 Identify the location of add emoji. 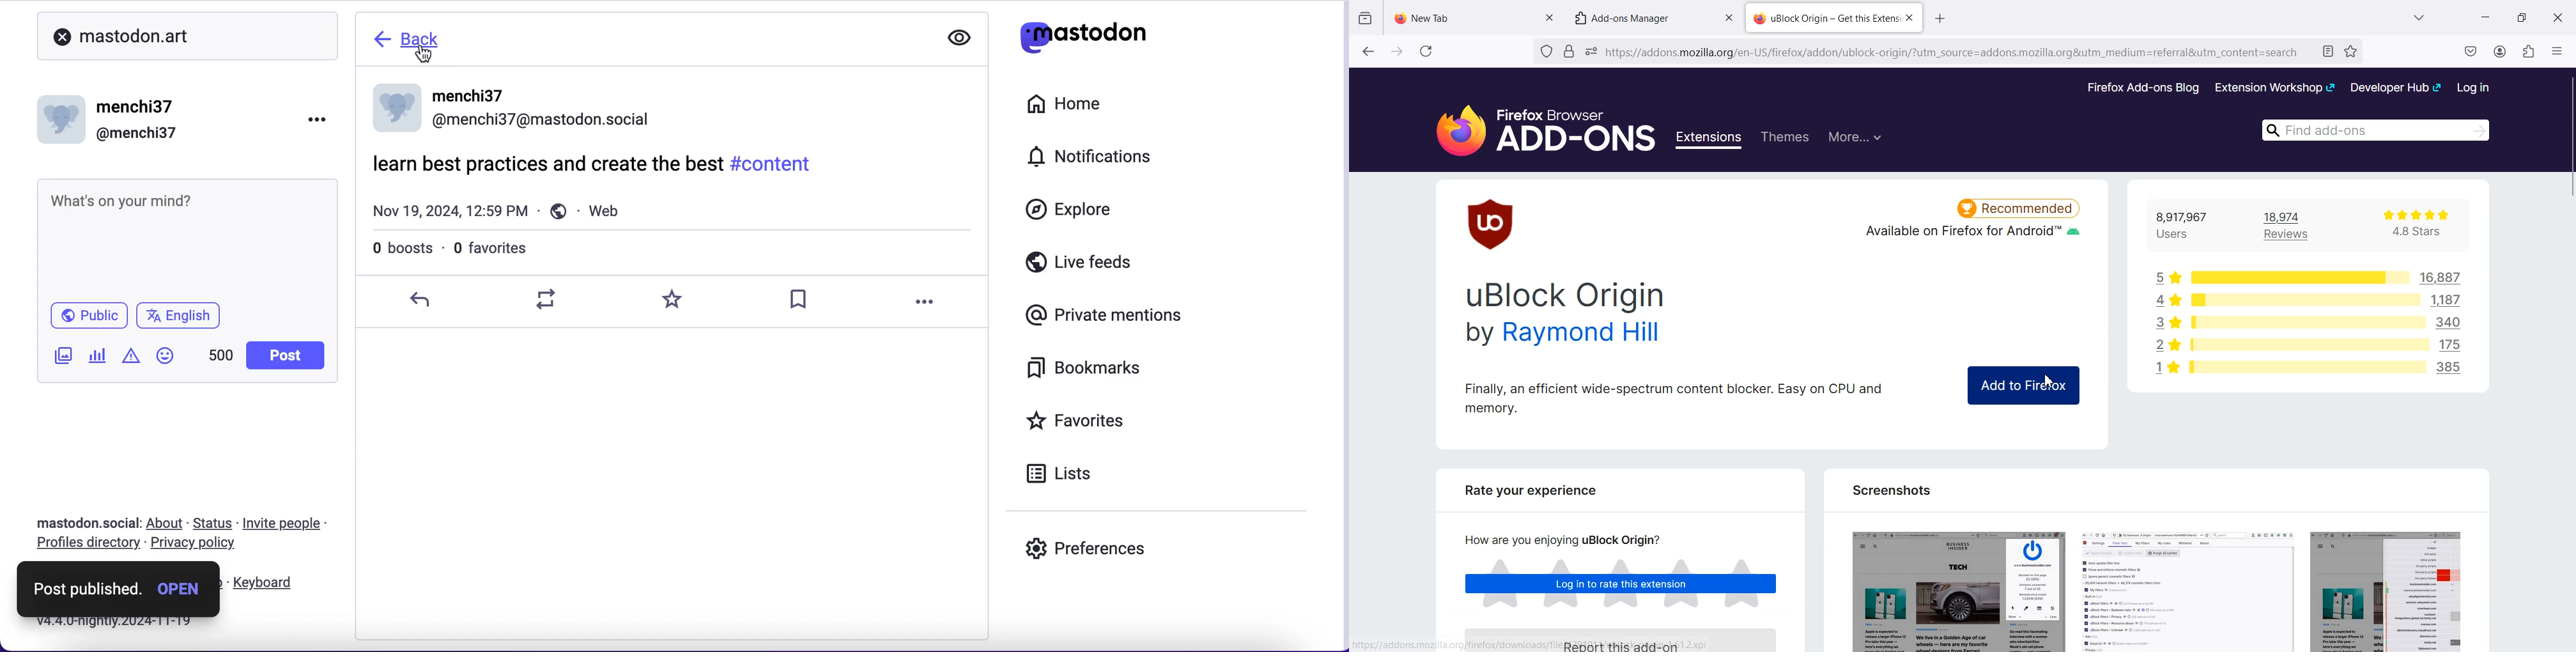
(165, 360).